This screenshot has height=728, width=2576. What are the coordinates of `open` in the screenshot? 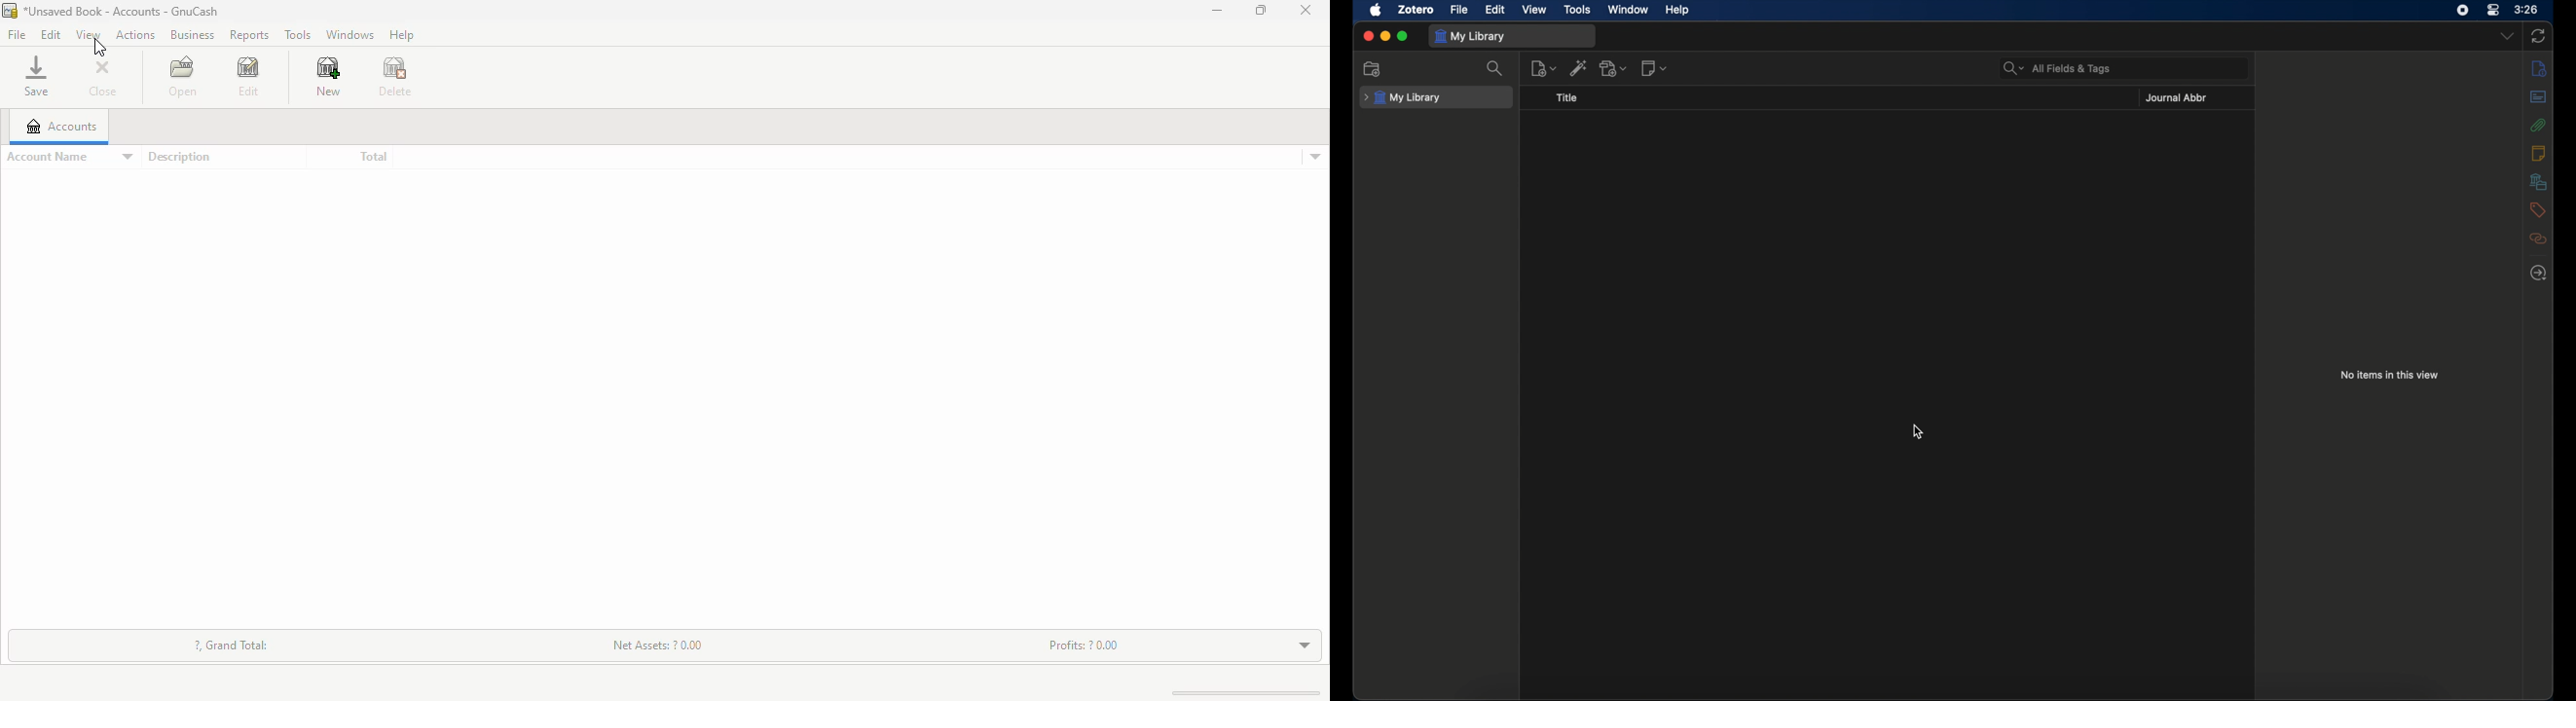 It's located at (182, 76).